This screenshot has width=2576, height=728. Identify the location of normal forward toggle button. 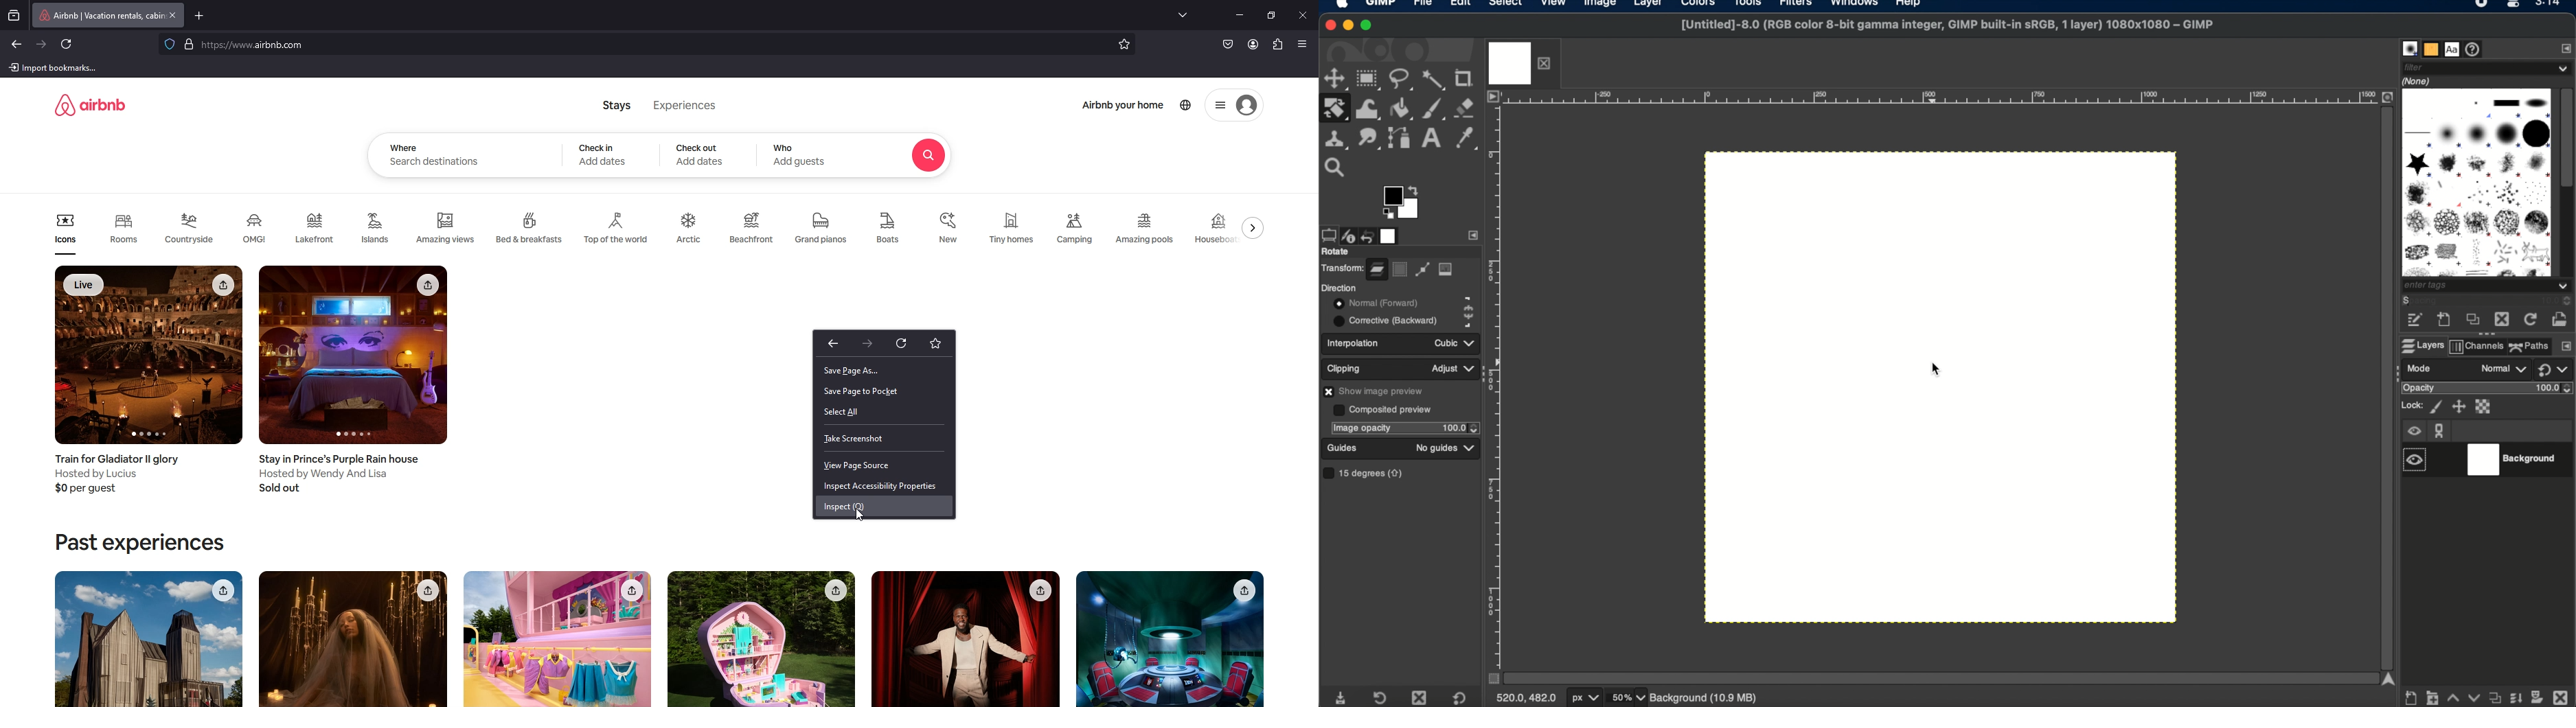
(1374, 303).